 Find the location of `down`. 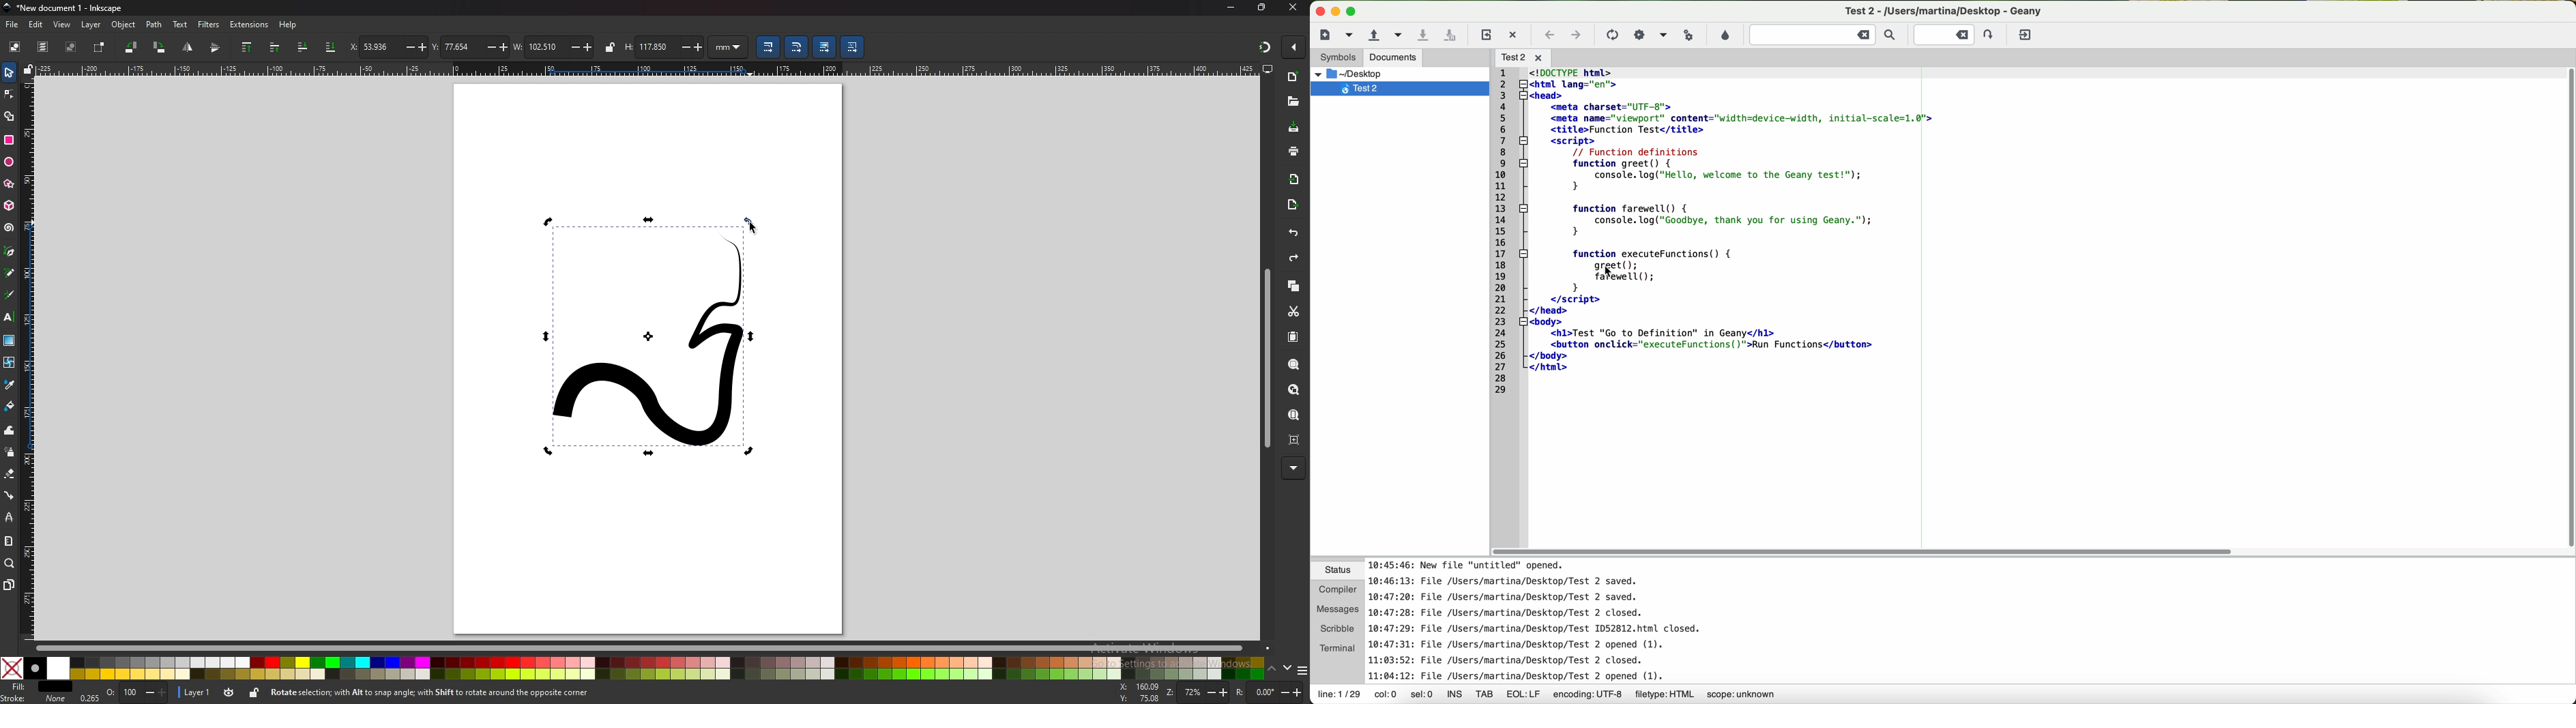

down is located at coordinates (1289, 668).